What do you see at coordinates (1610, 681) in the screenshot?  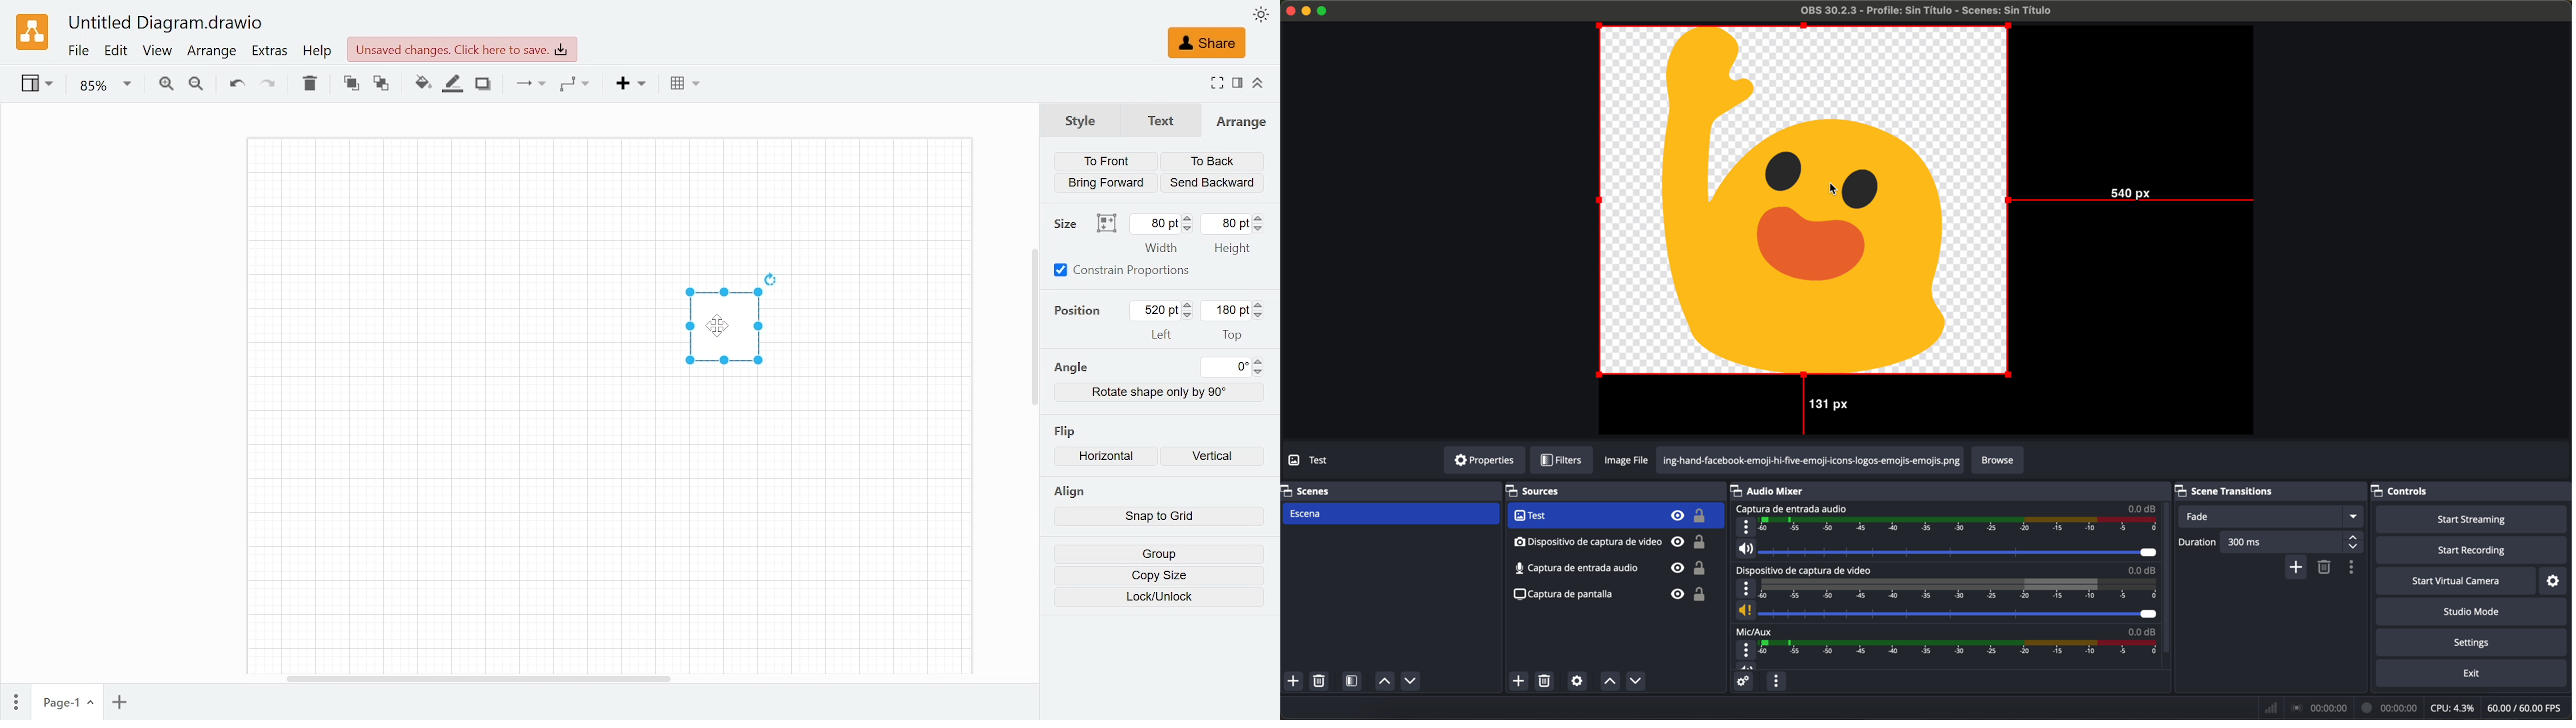 I see `move source up` at bounding box center [1610, 681].